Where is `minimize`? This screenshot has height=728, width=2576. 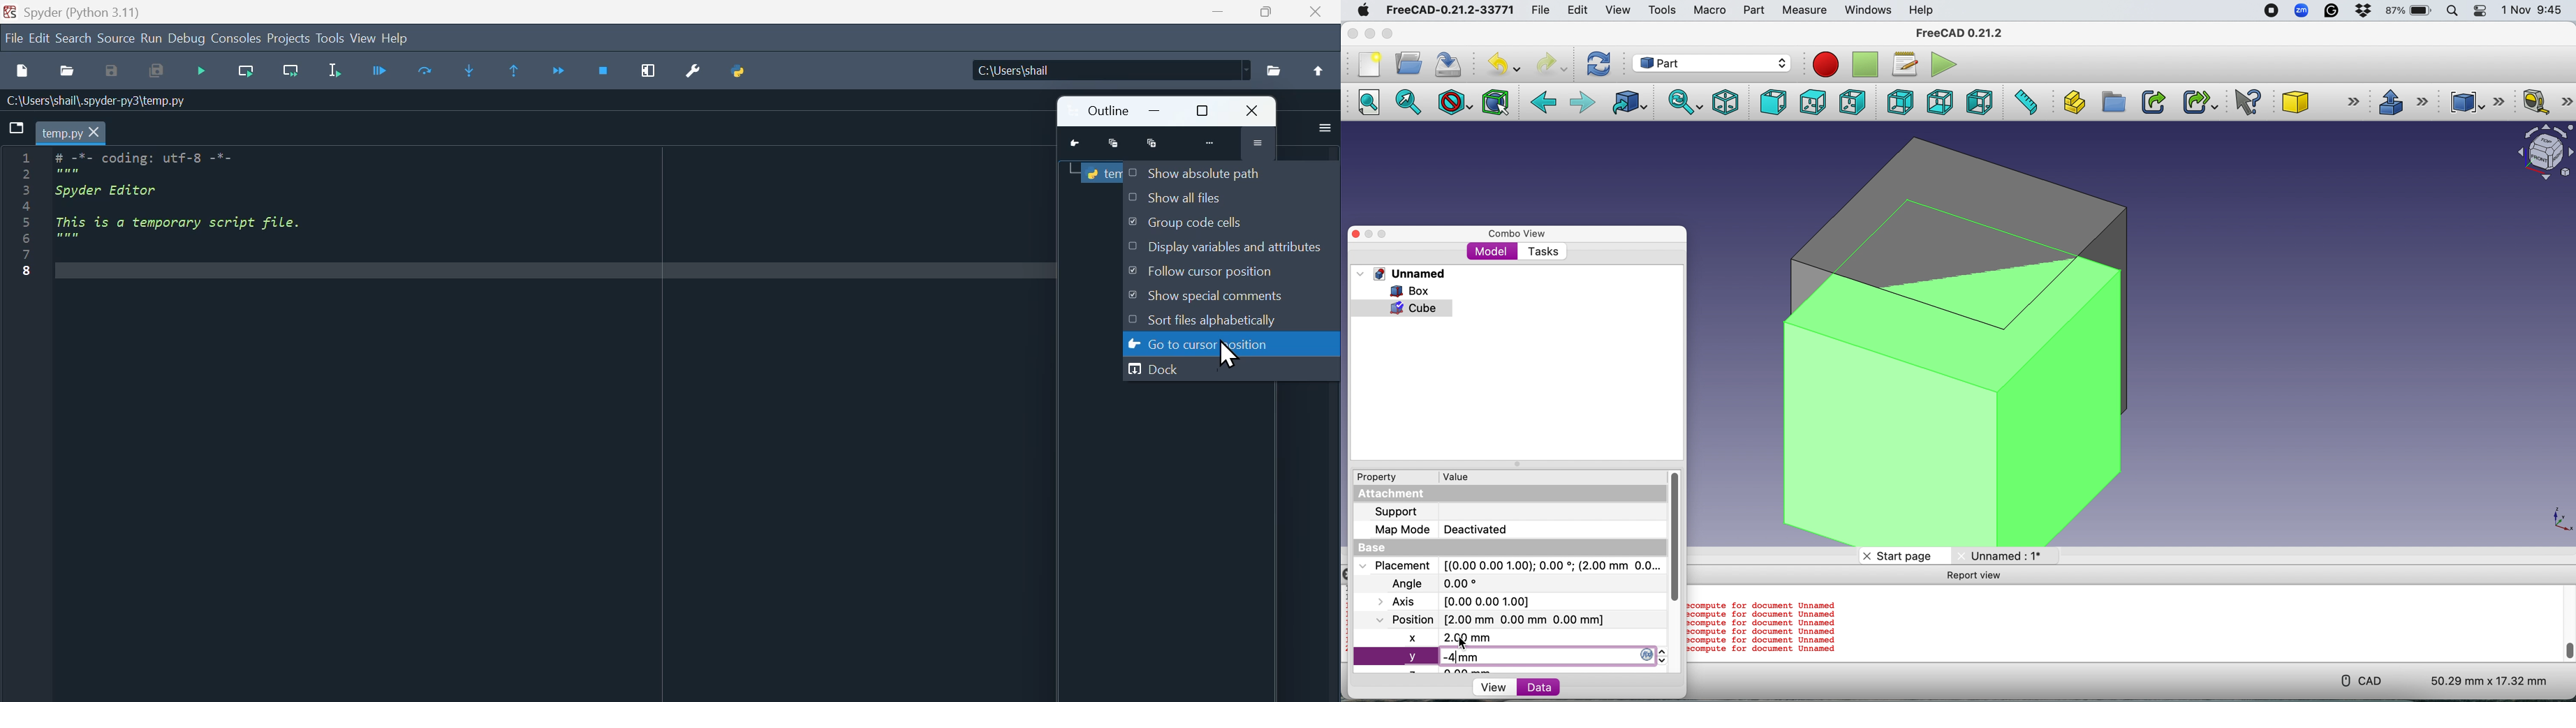
minimize is located at coordinates (1219, 12).